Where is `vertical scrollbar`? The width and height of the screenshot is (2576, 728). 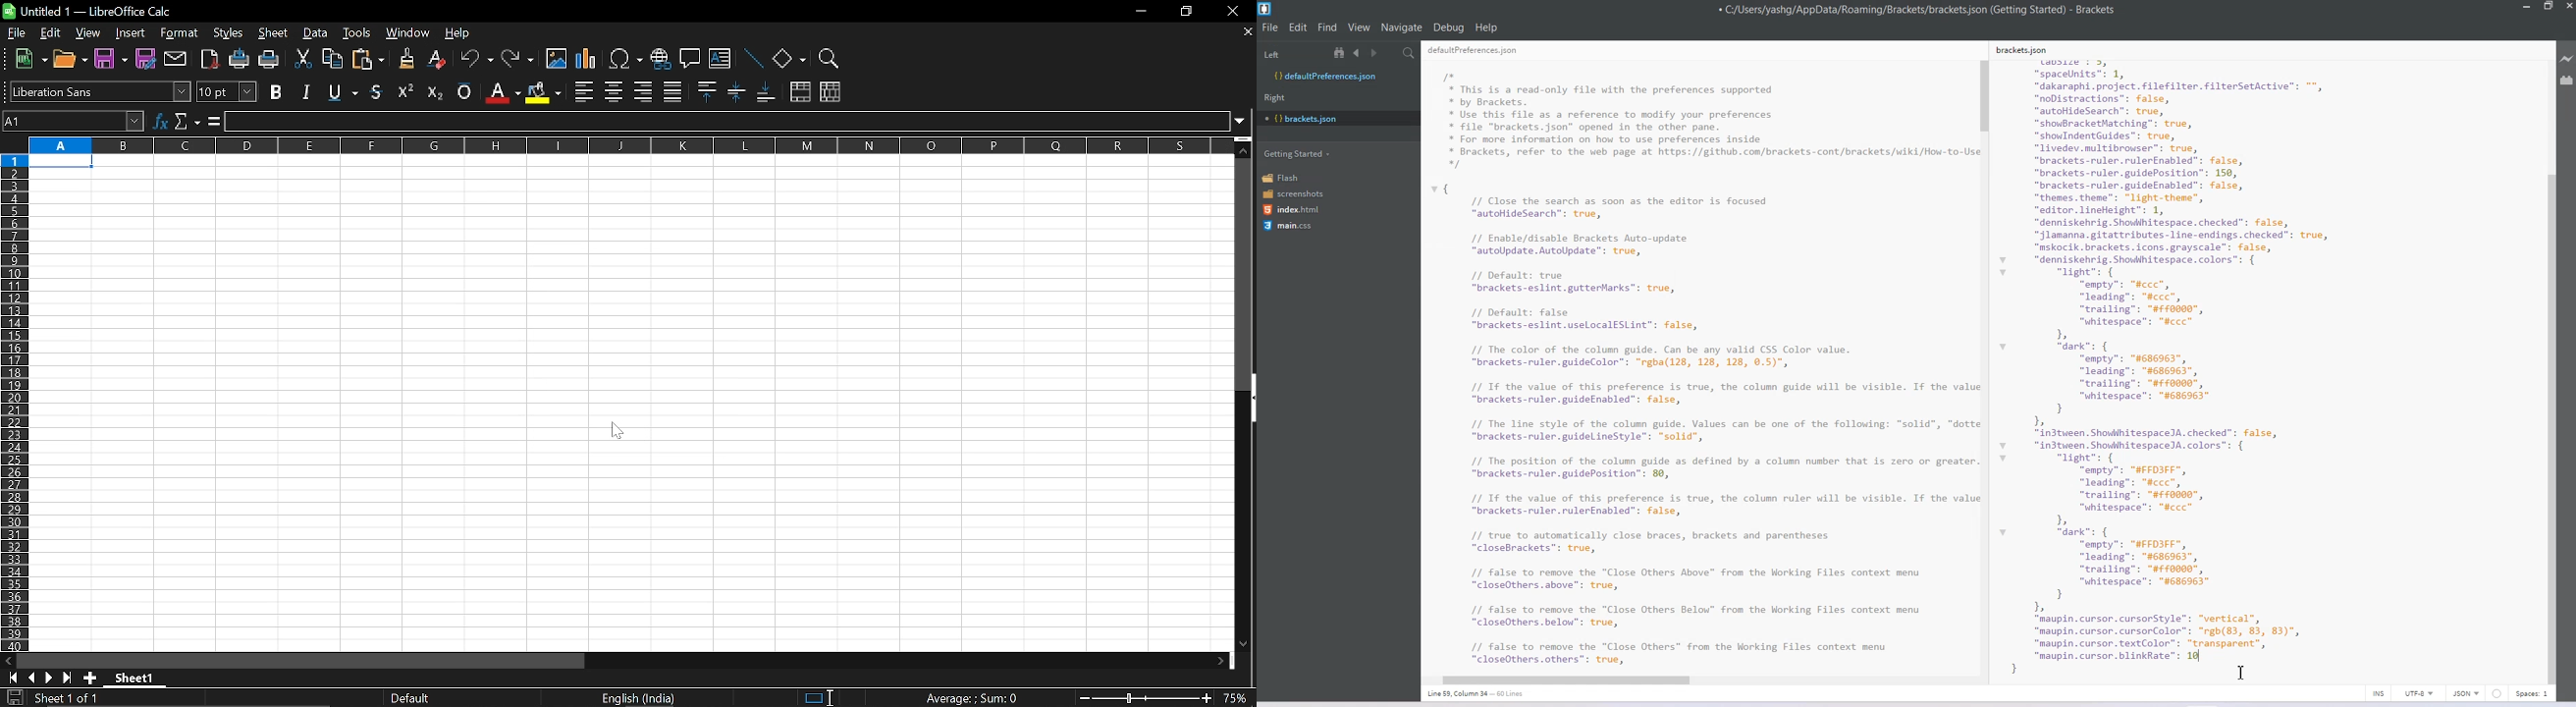
vertical scrollbar is located at coordinates (1249, 400).